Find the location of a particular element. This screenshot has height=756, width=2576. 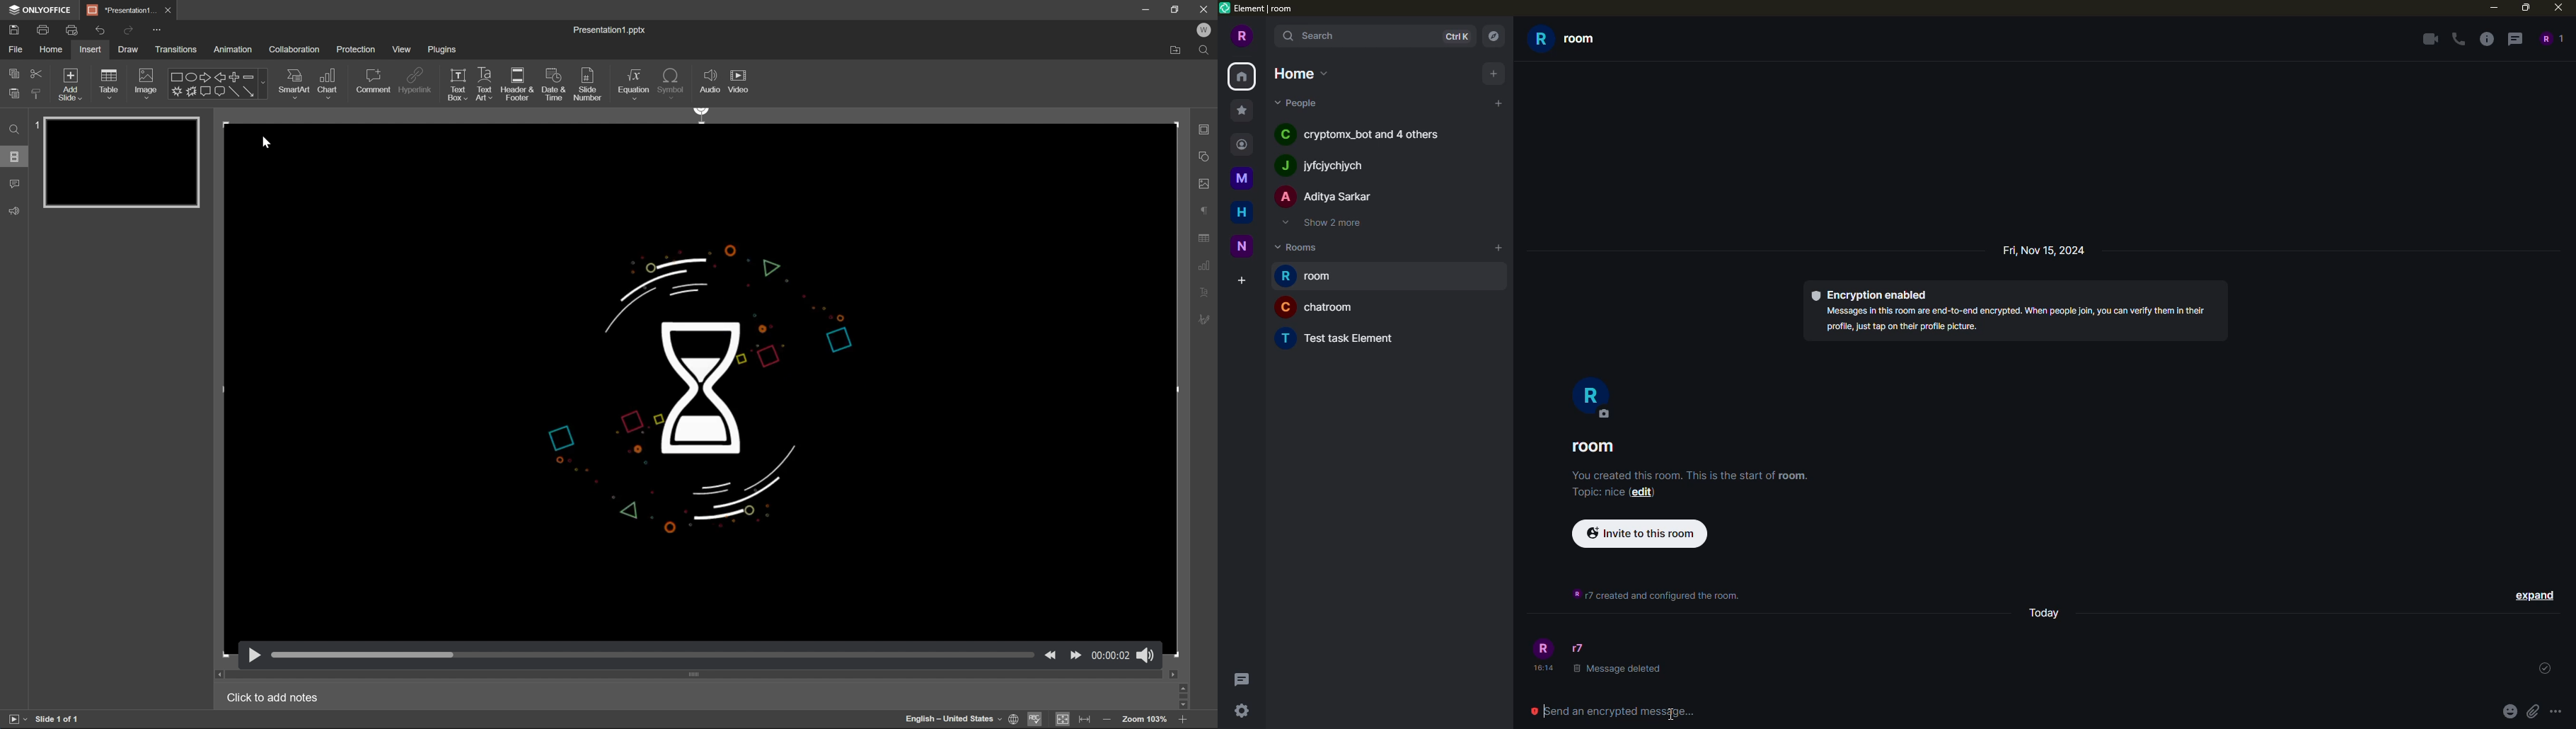

Find is located at coordinates (15, 132).